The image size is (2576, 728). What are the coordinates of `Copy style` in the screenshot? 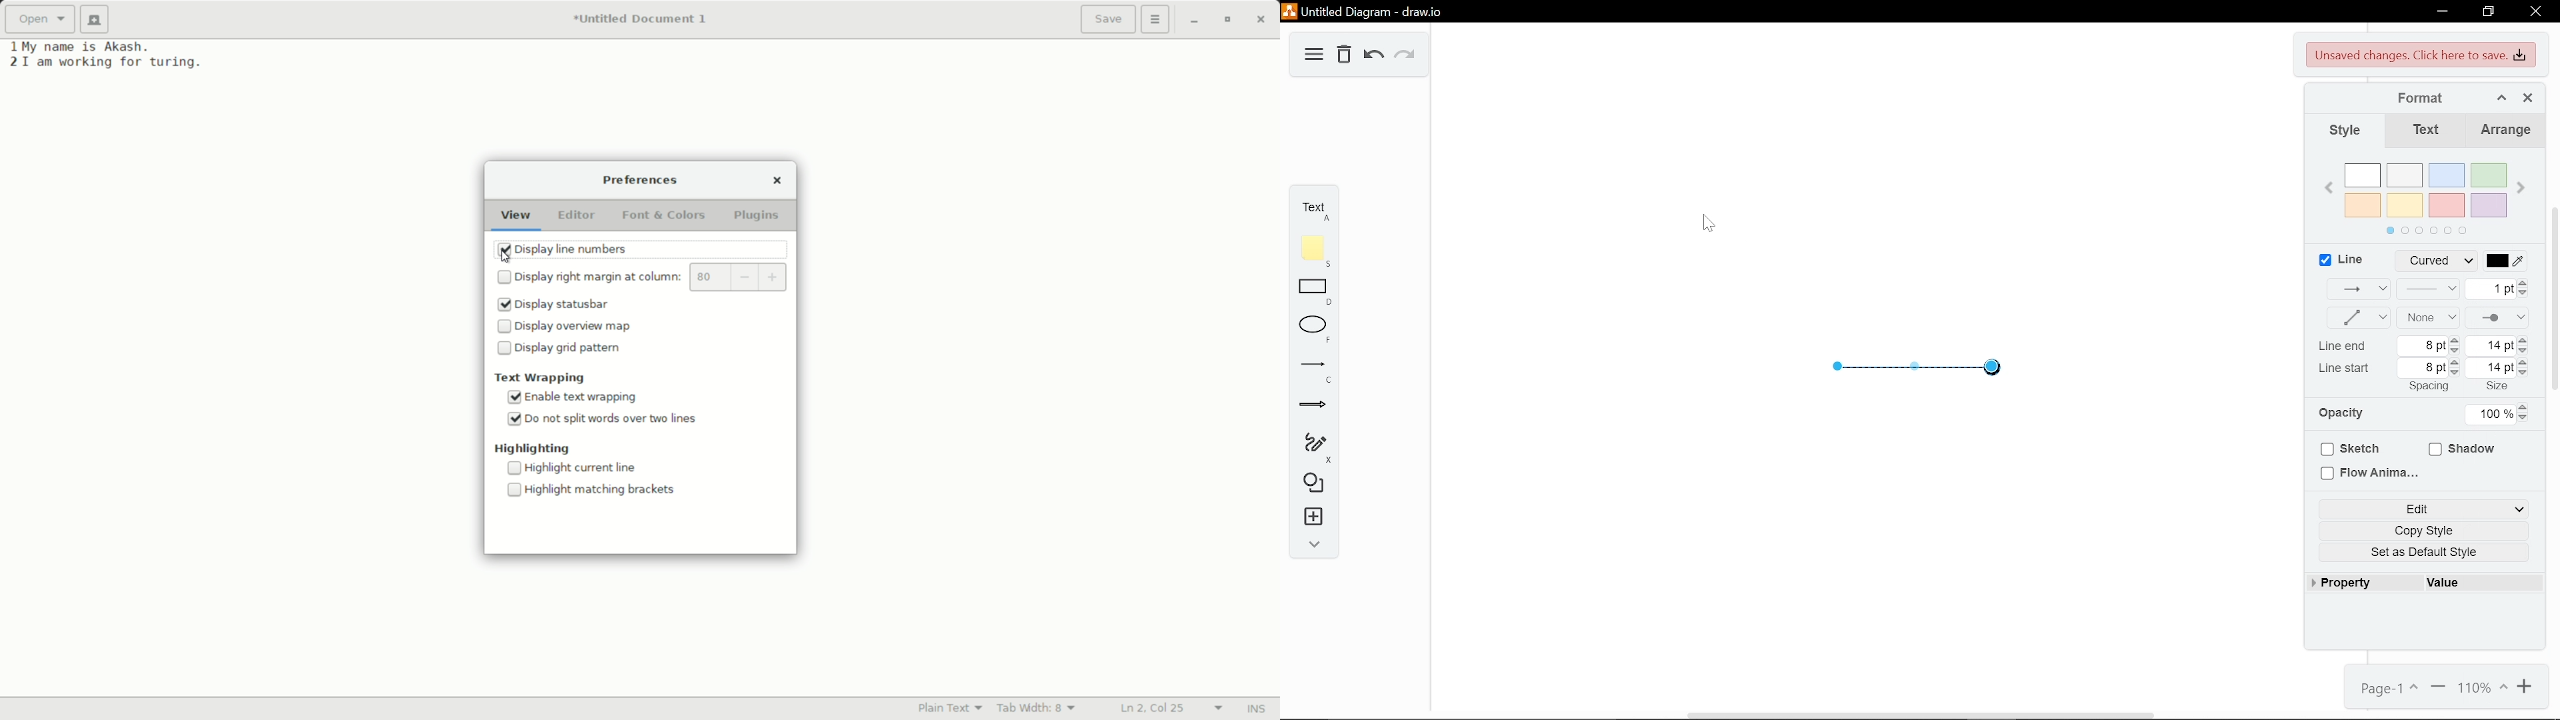 It's located at (2422, 532).